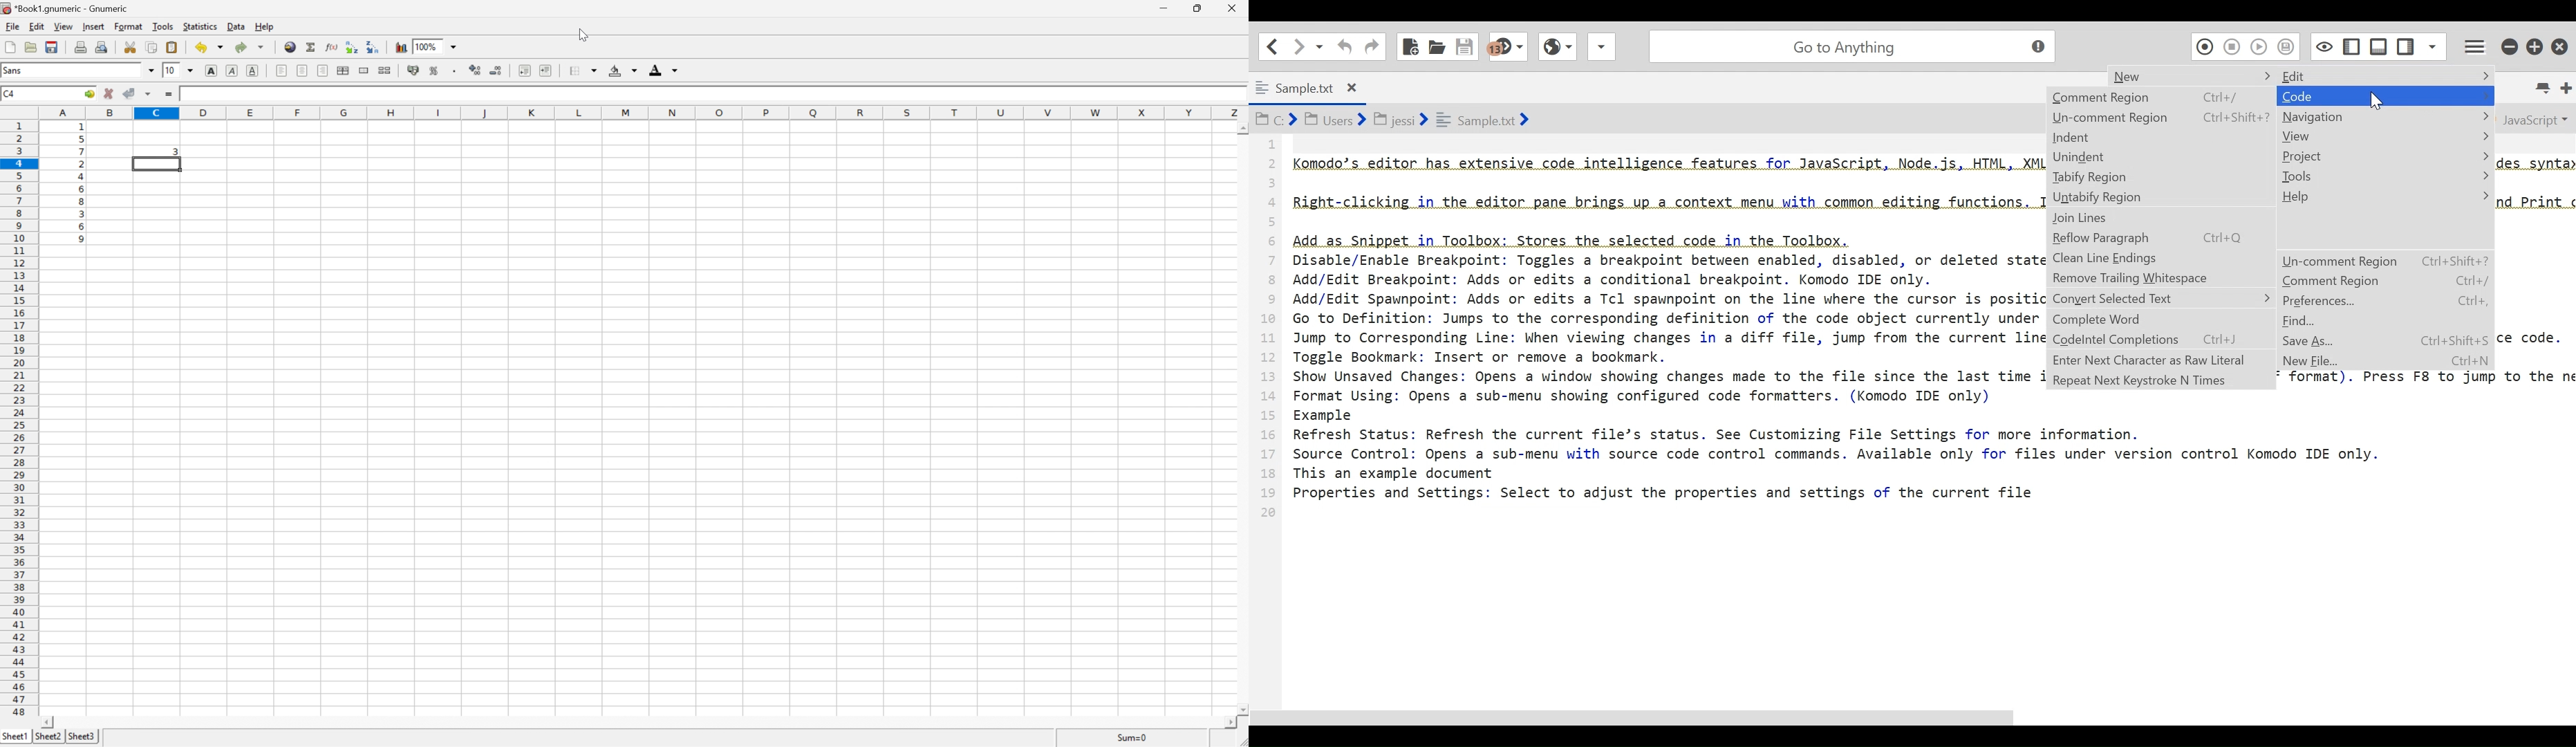 This screenshot has width=2576, height=756. I want to click on Sum=1, so click(1133, 739).